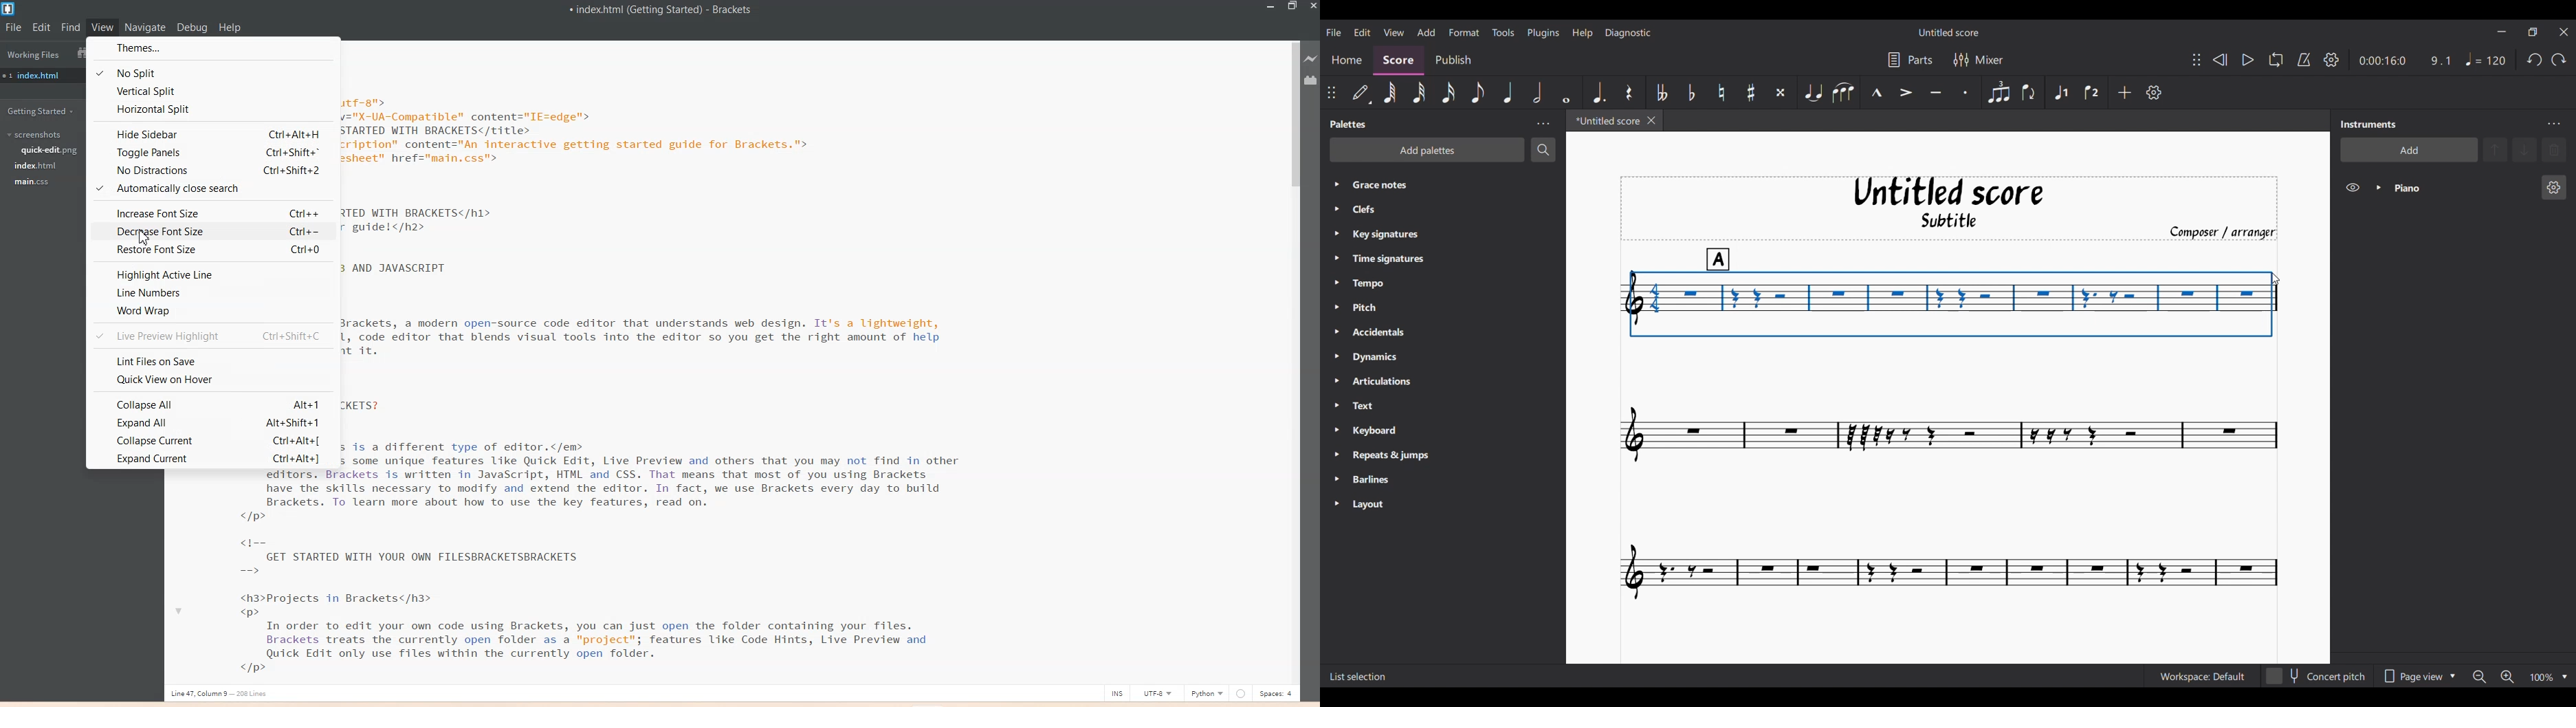  I want to click on Navigate, so click(146, 28).